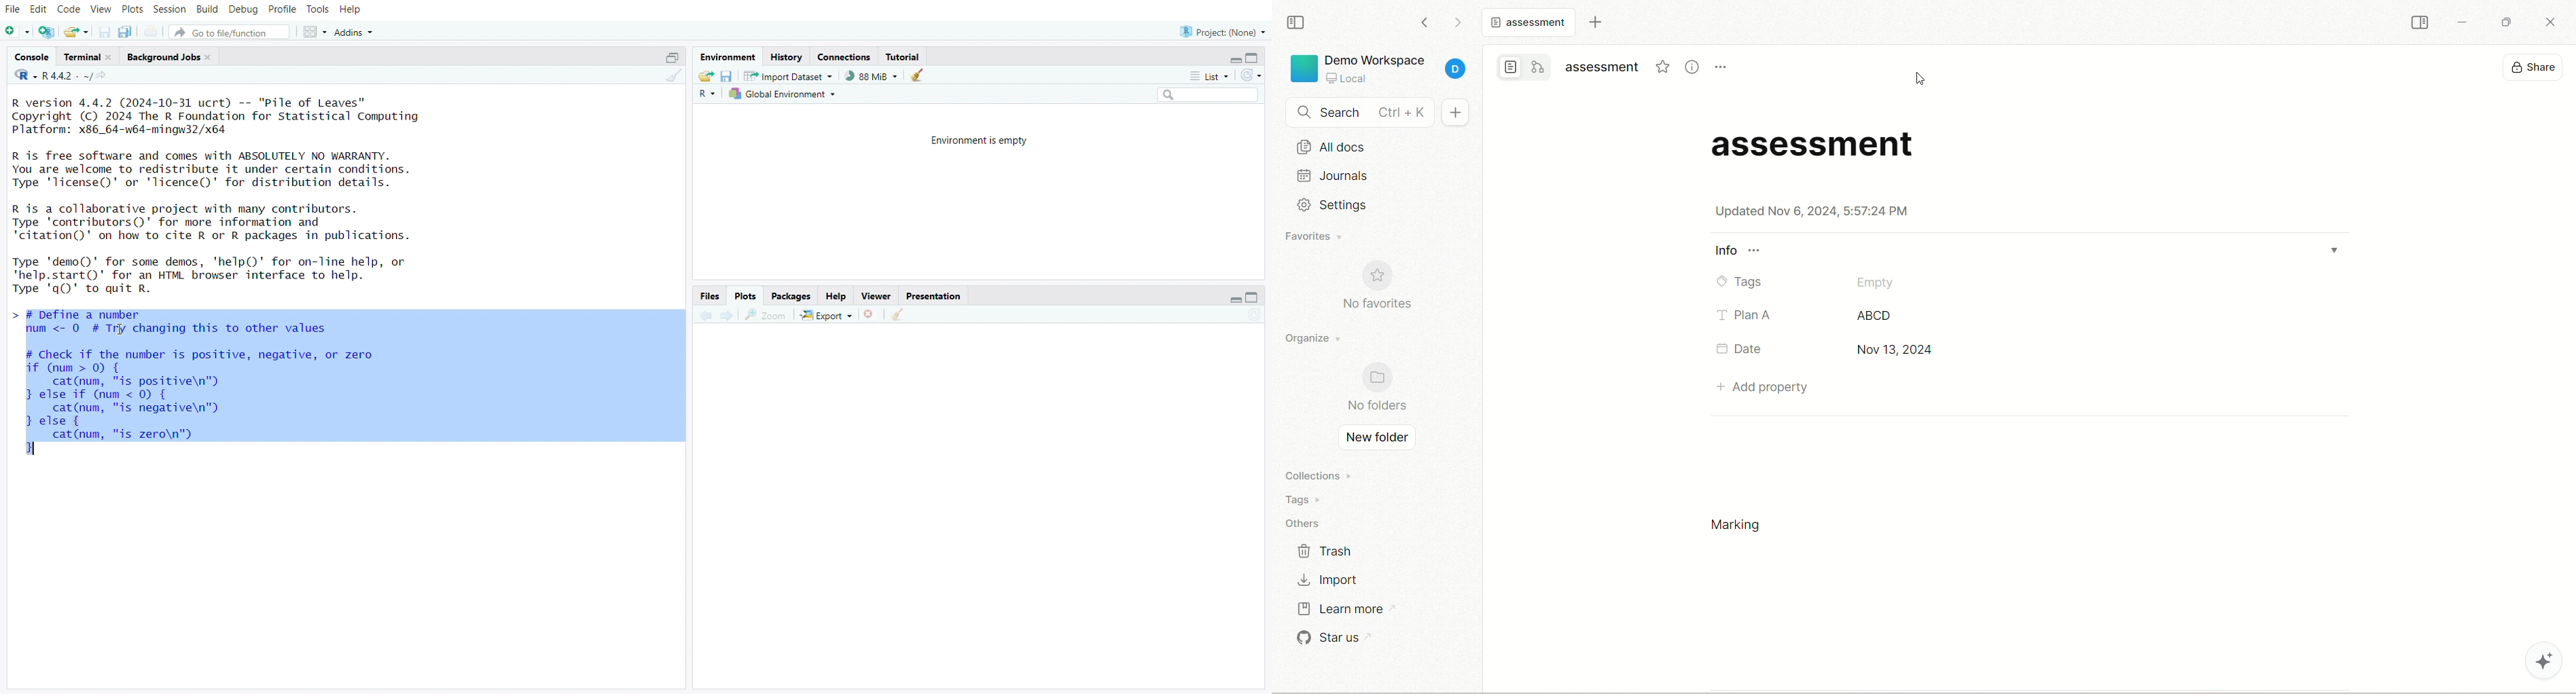 The image size is (2576, 700). Describe the element at coordinates (904, 56) in the screenshot. I see `tutorial` at that location.